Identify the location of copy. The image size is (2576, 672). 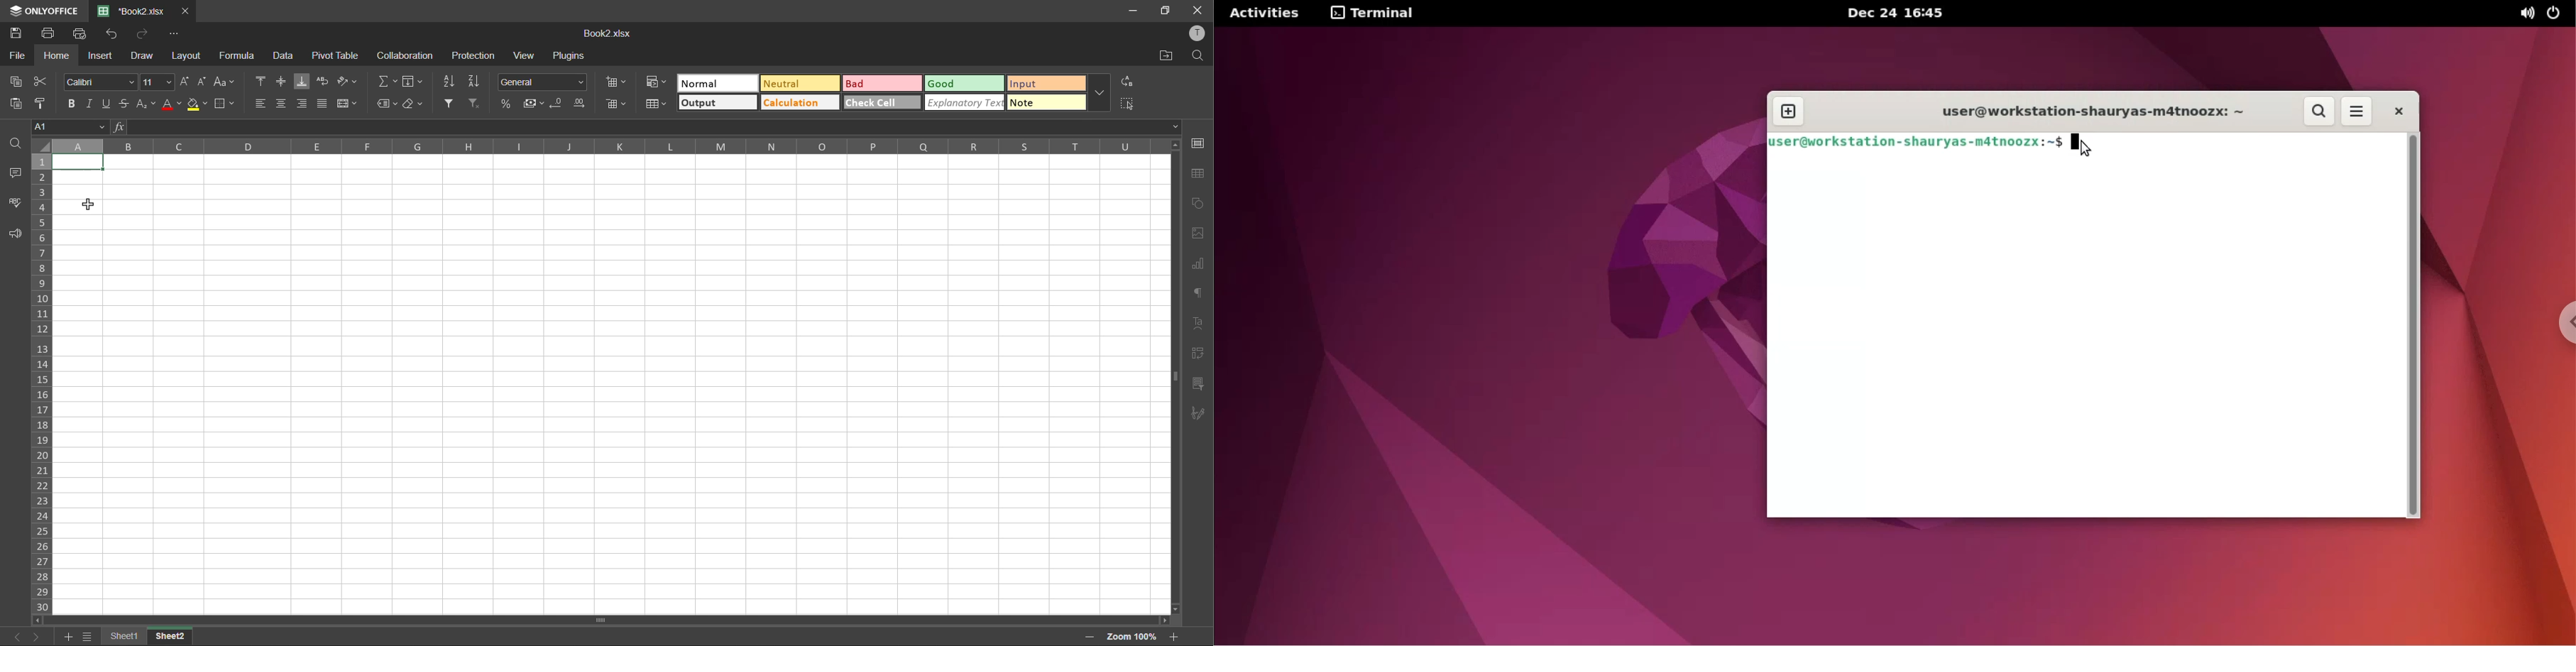
(17, 81).